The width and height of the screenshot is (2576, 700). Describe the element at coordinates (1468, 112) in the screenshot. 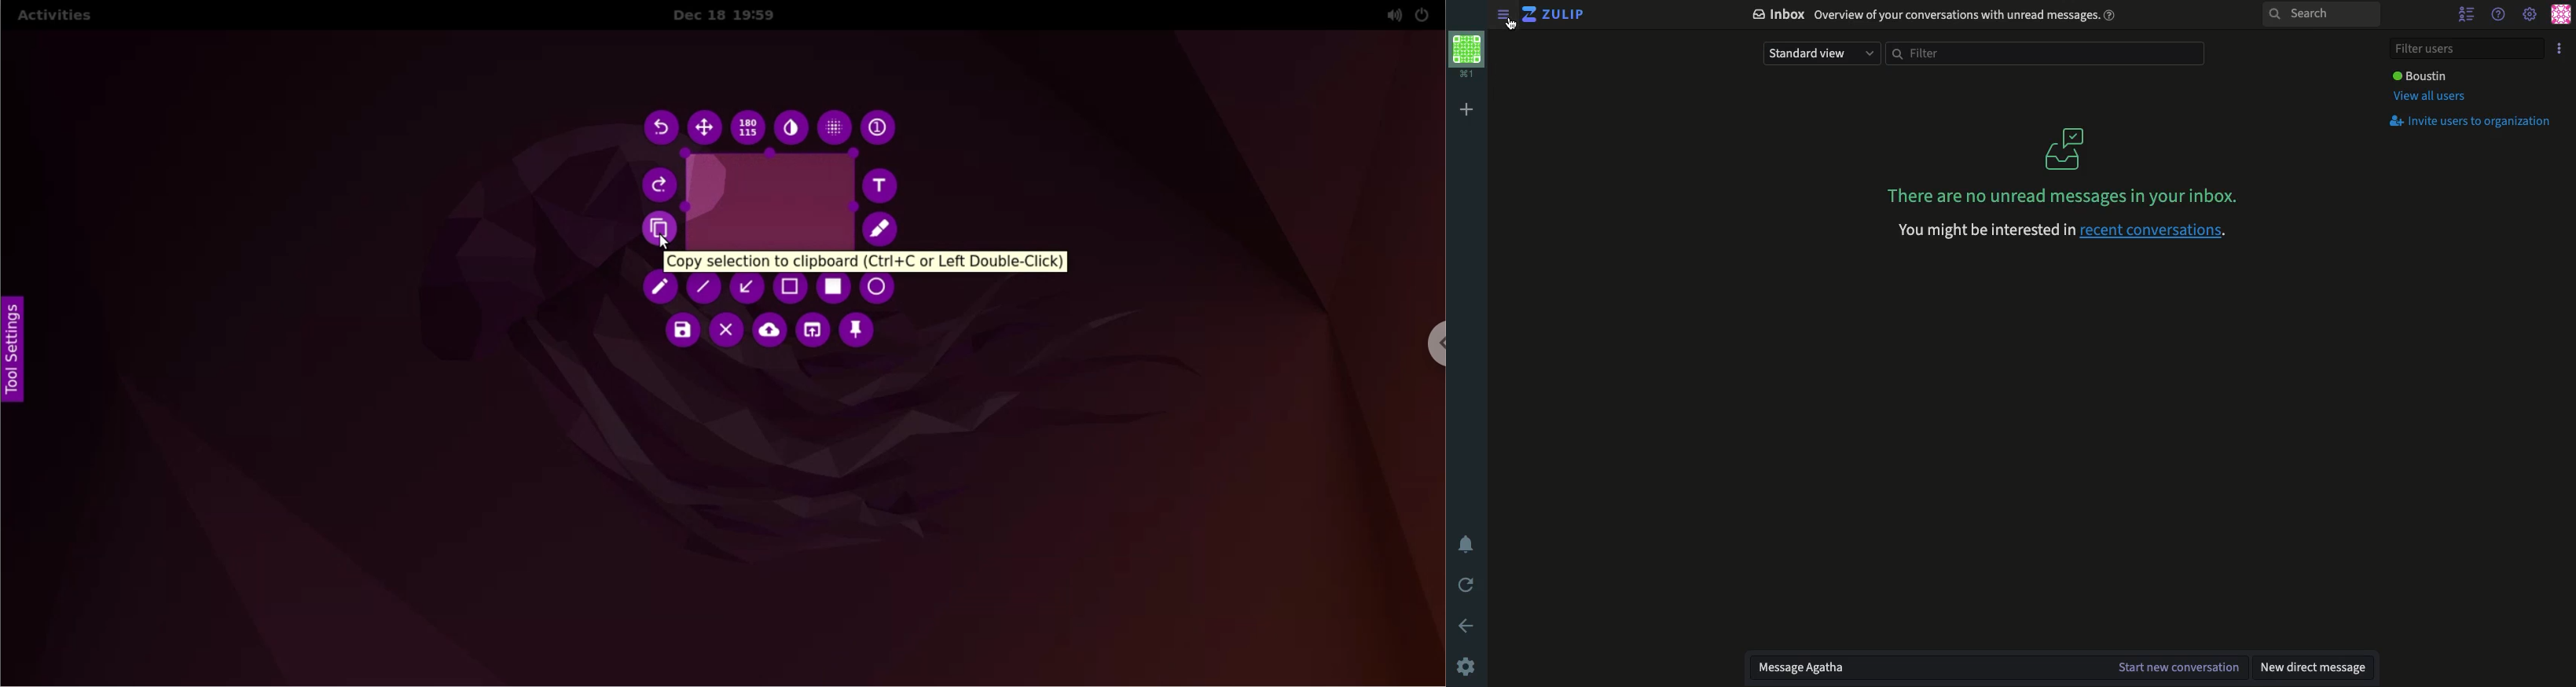

I see `Add` at that location.